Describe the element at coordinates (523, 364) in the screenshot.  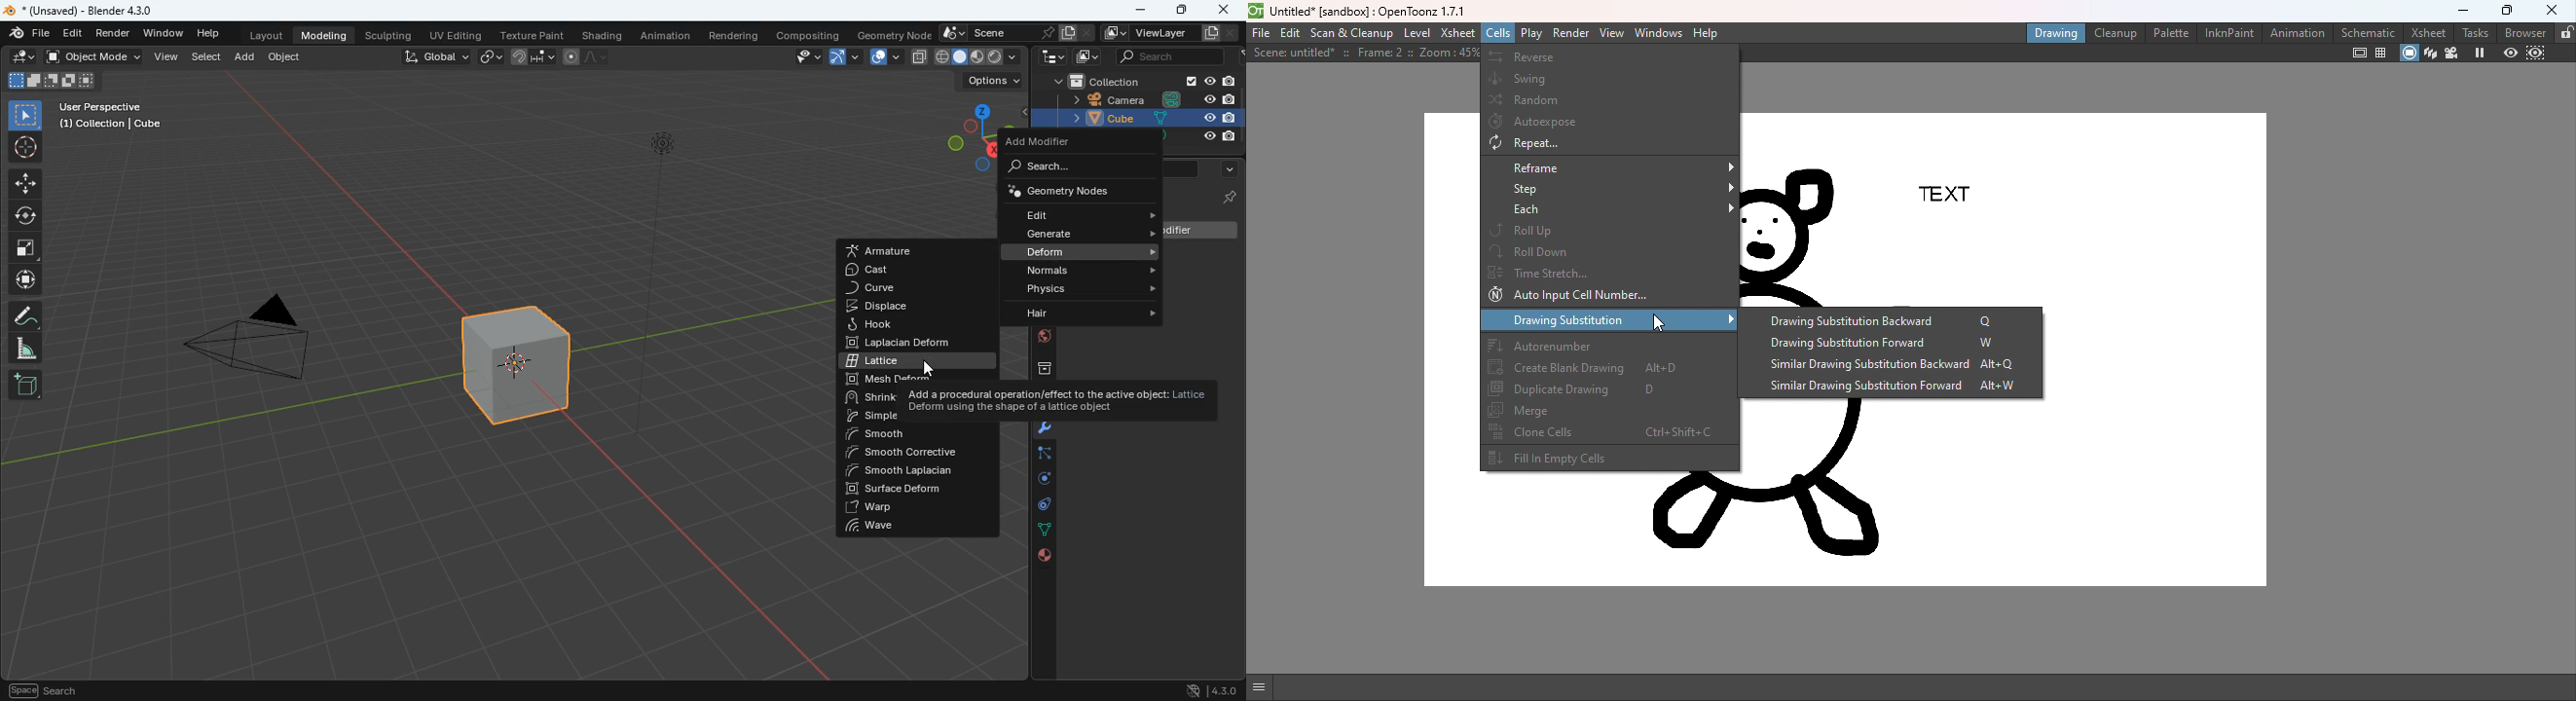
I see `cube` at that location.